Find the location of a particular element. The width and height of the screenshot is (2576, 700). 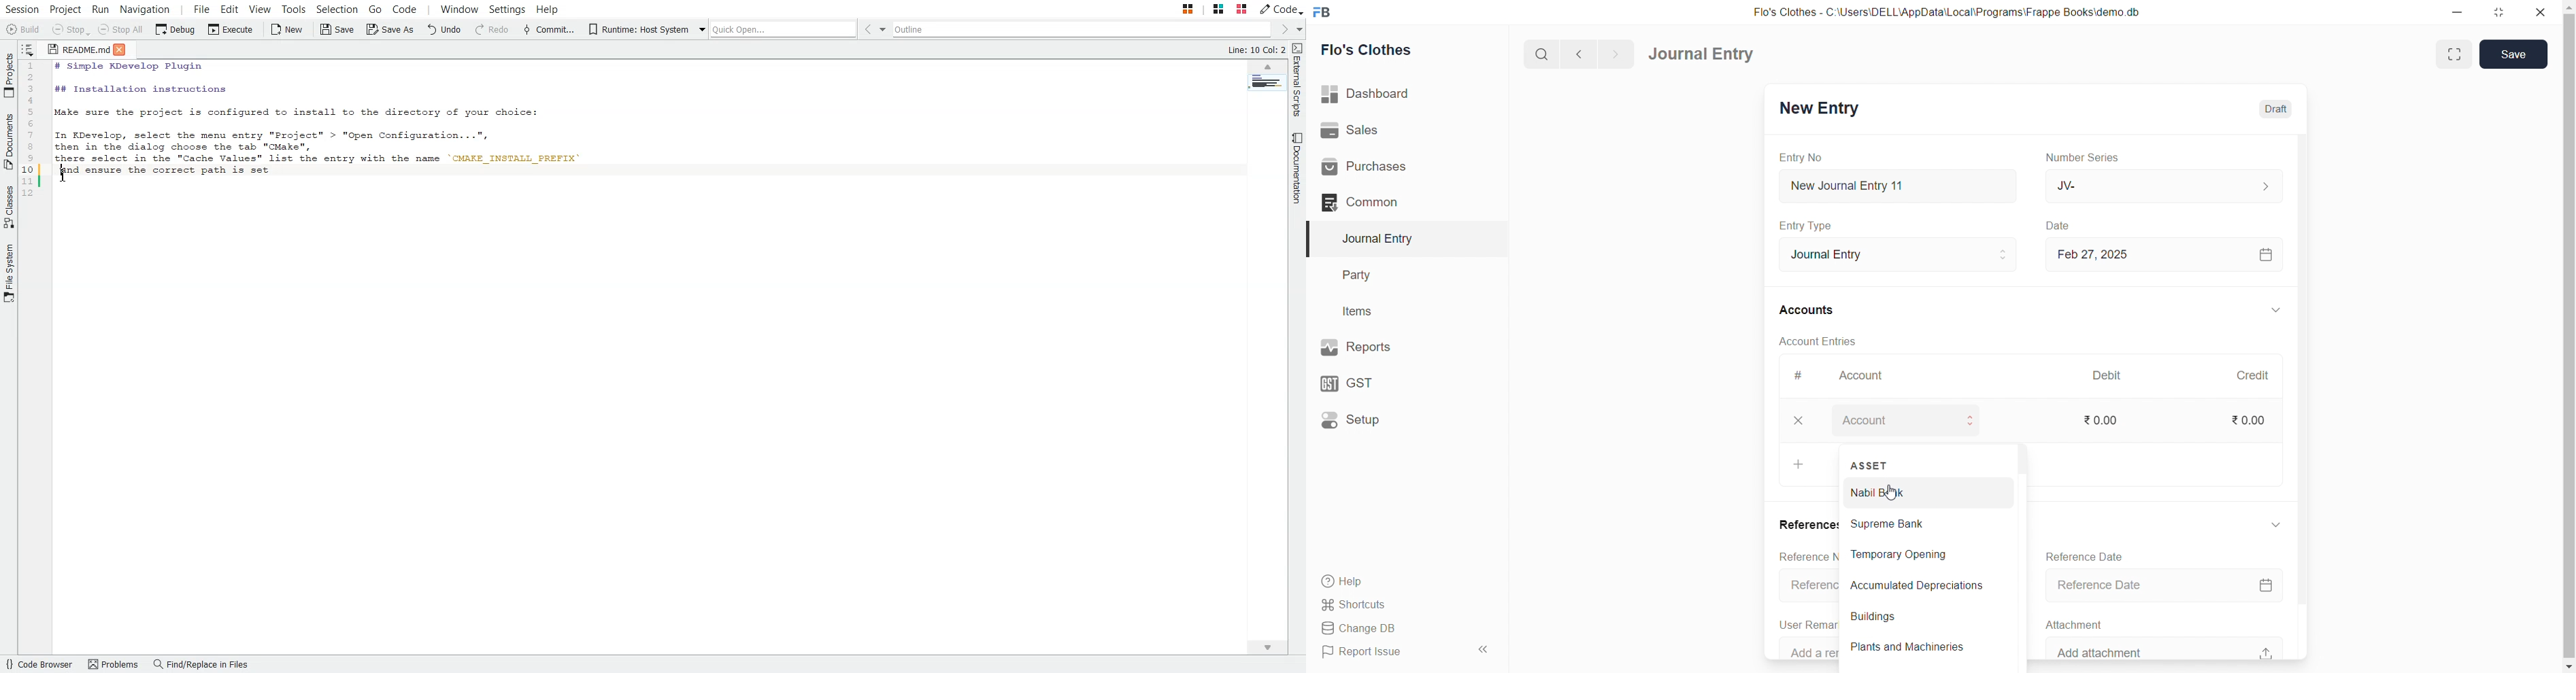

# is located at coordinates (1805, 375).